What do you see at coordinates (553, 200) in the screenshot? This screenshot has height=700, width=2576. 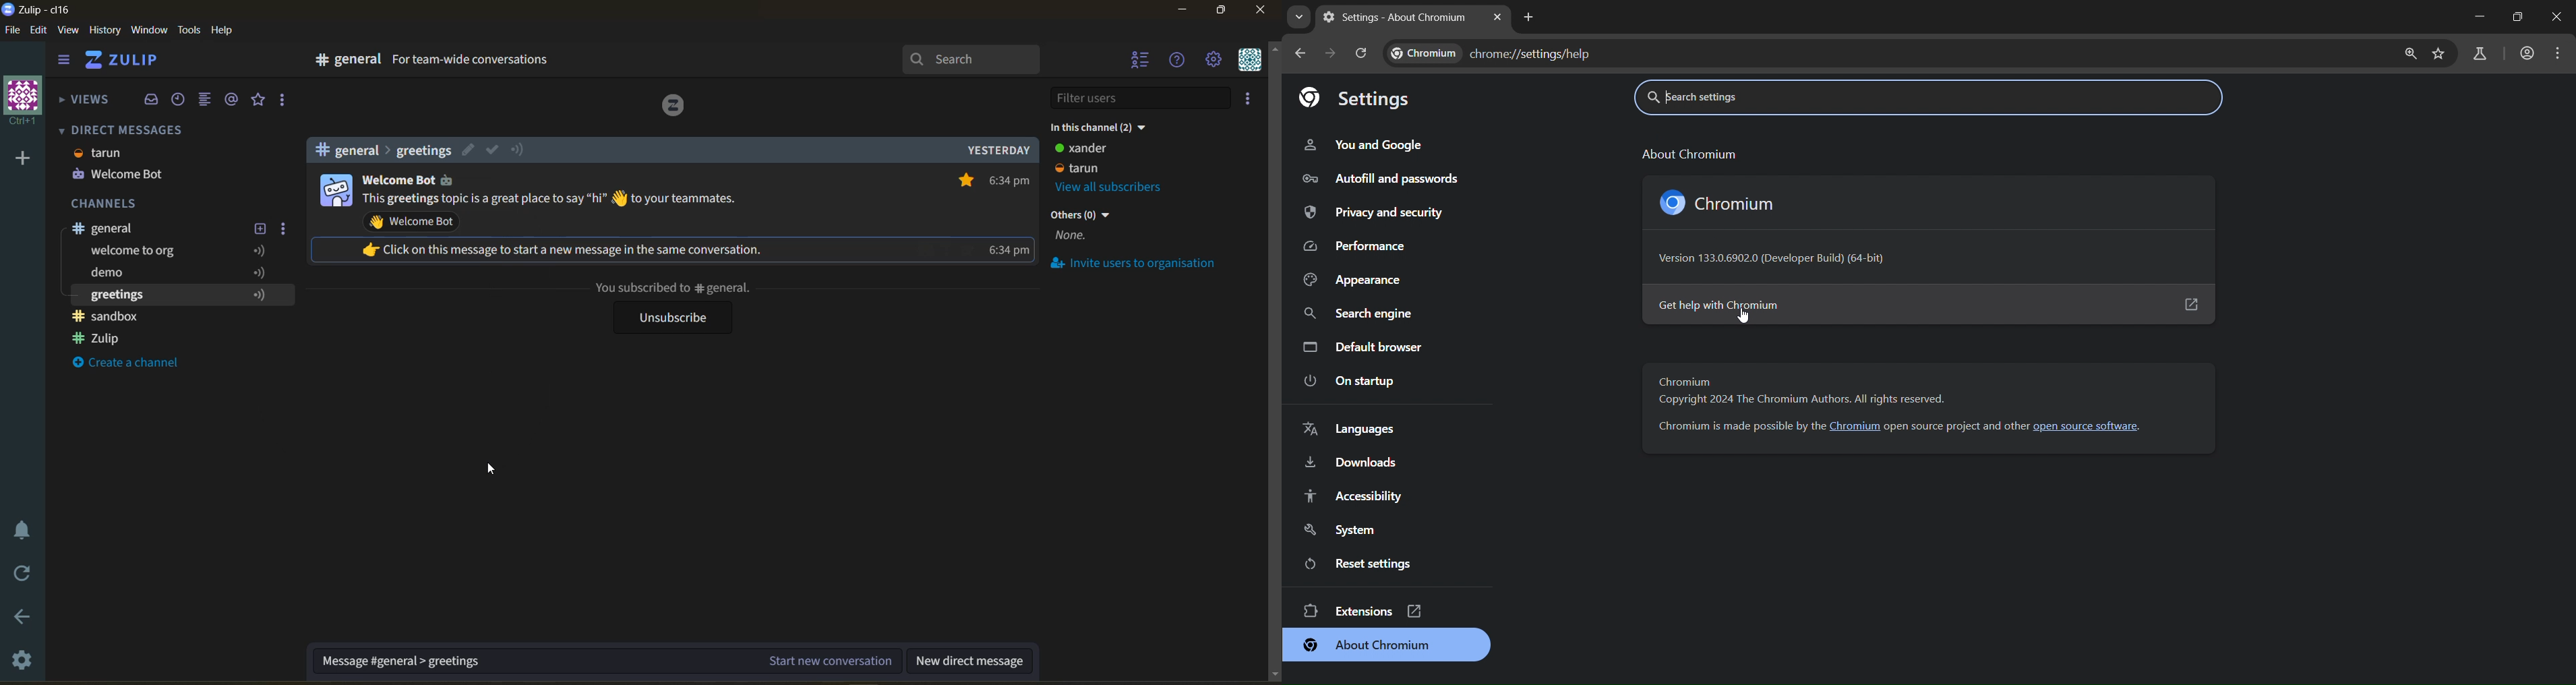 I see `message` at bounding box center [553, 200].